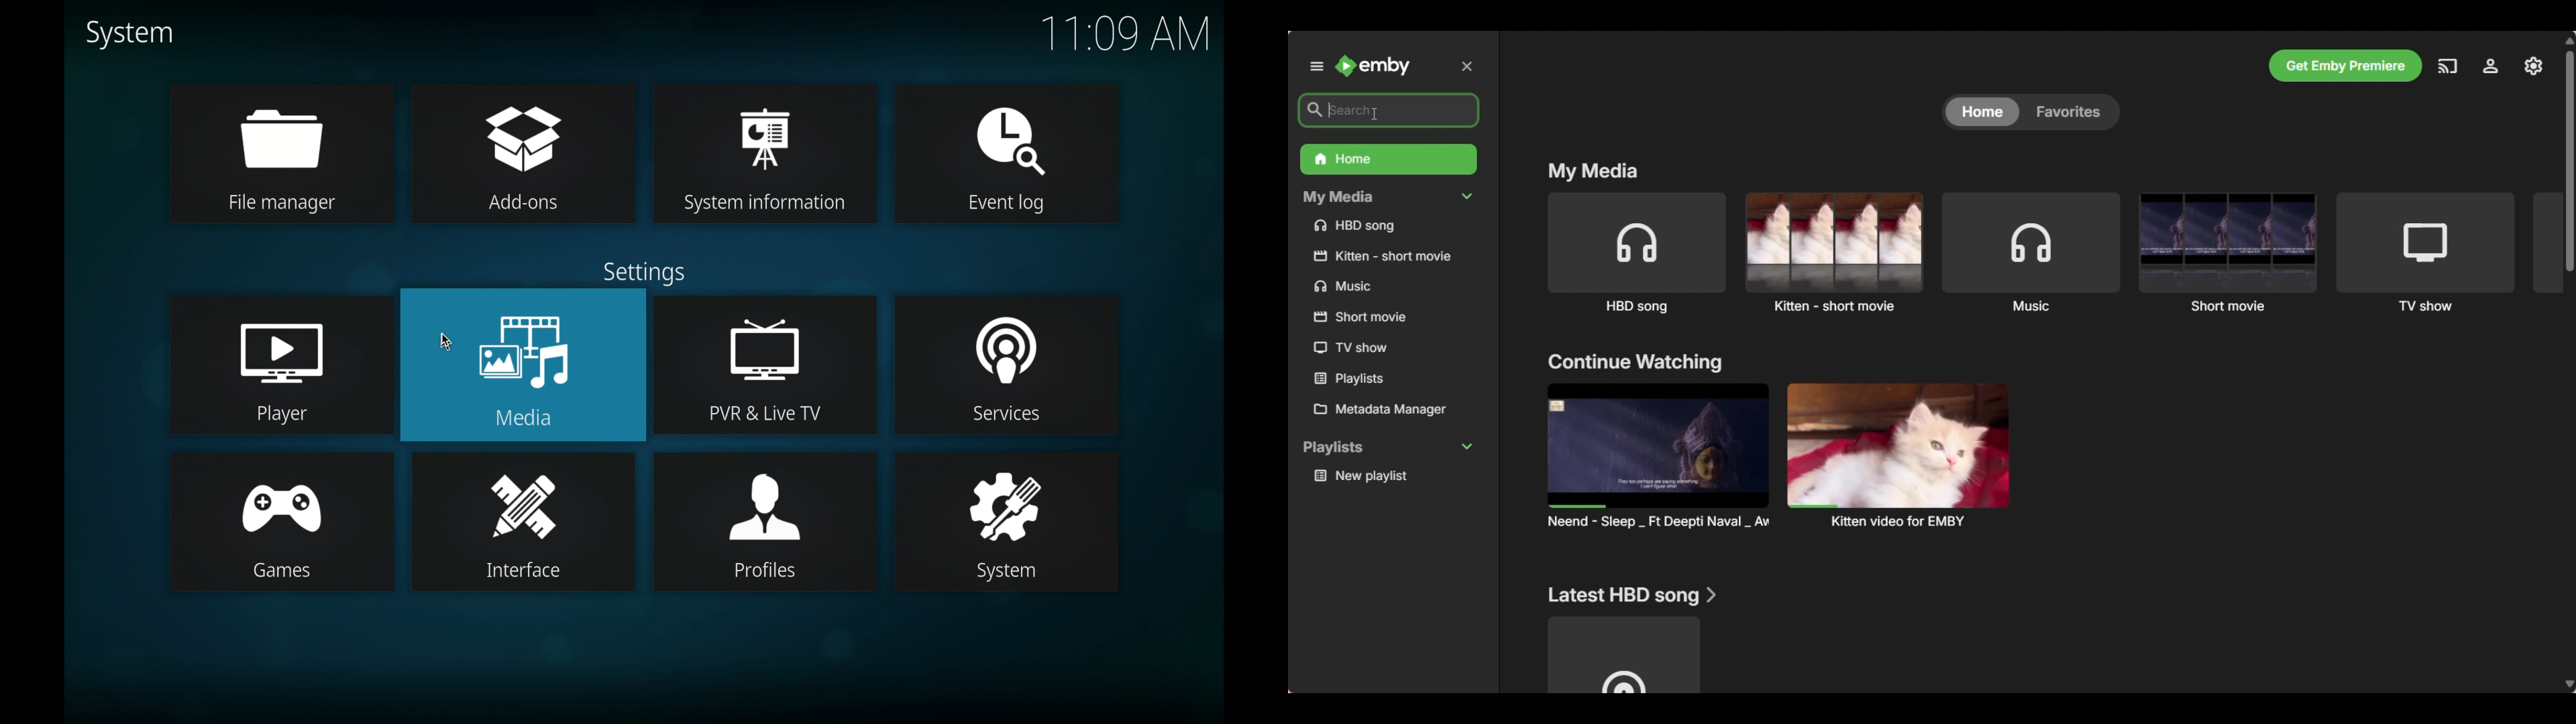 This screenshot has width=2576, height=728. What do you see at coordinates (644, 272) in the screenshot?
I see `settings` at bounding box center [644, 272].